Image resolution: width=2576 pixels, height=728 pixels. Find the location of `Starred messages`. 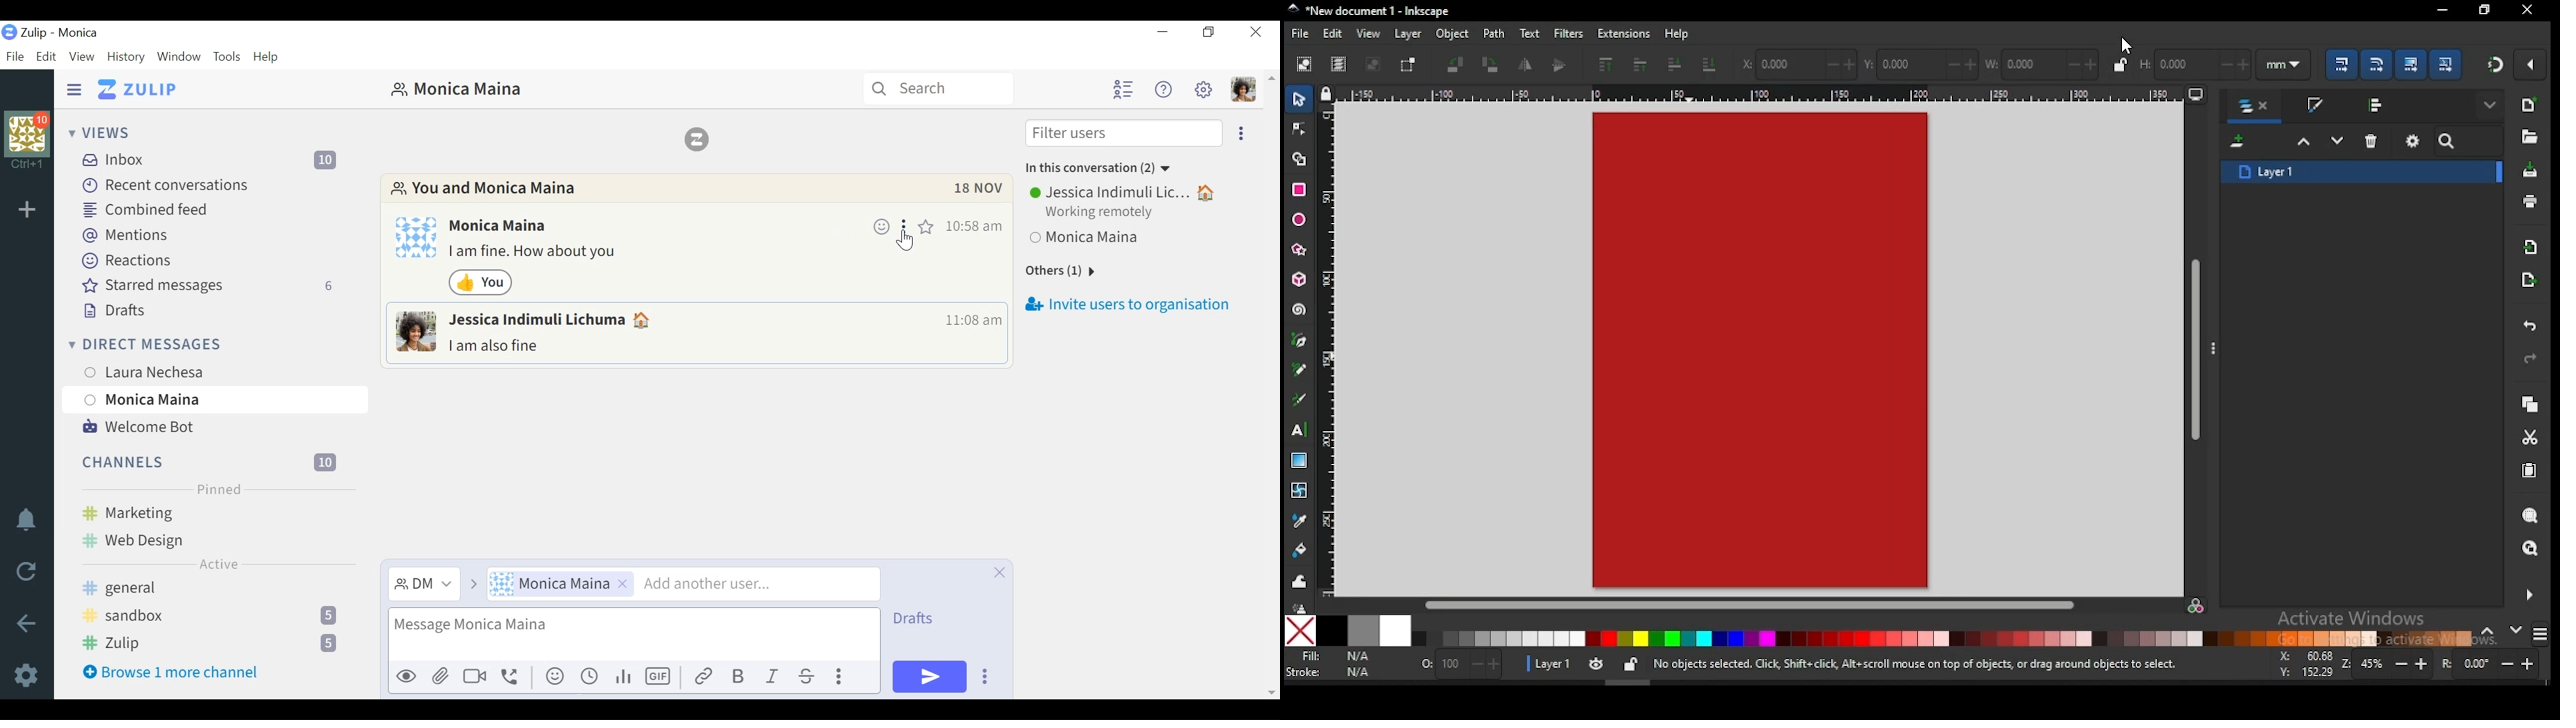

Starred messages is located at coordinates (211, 285).